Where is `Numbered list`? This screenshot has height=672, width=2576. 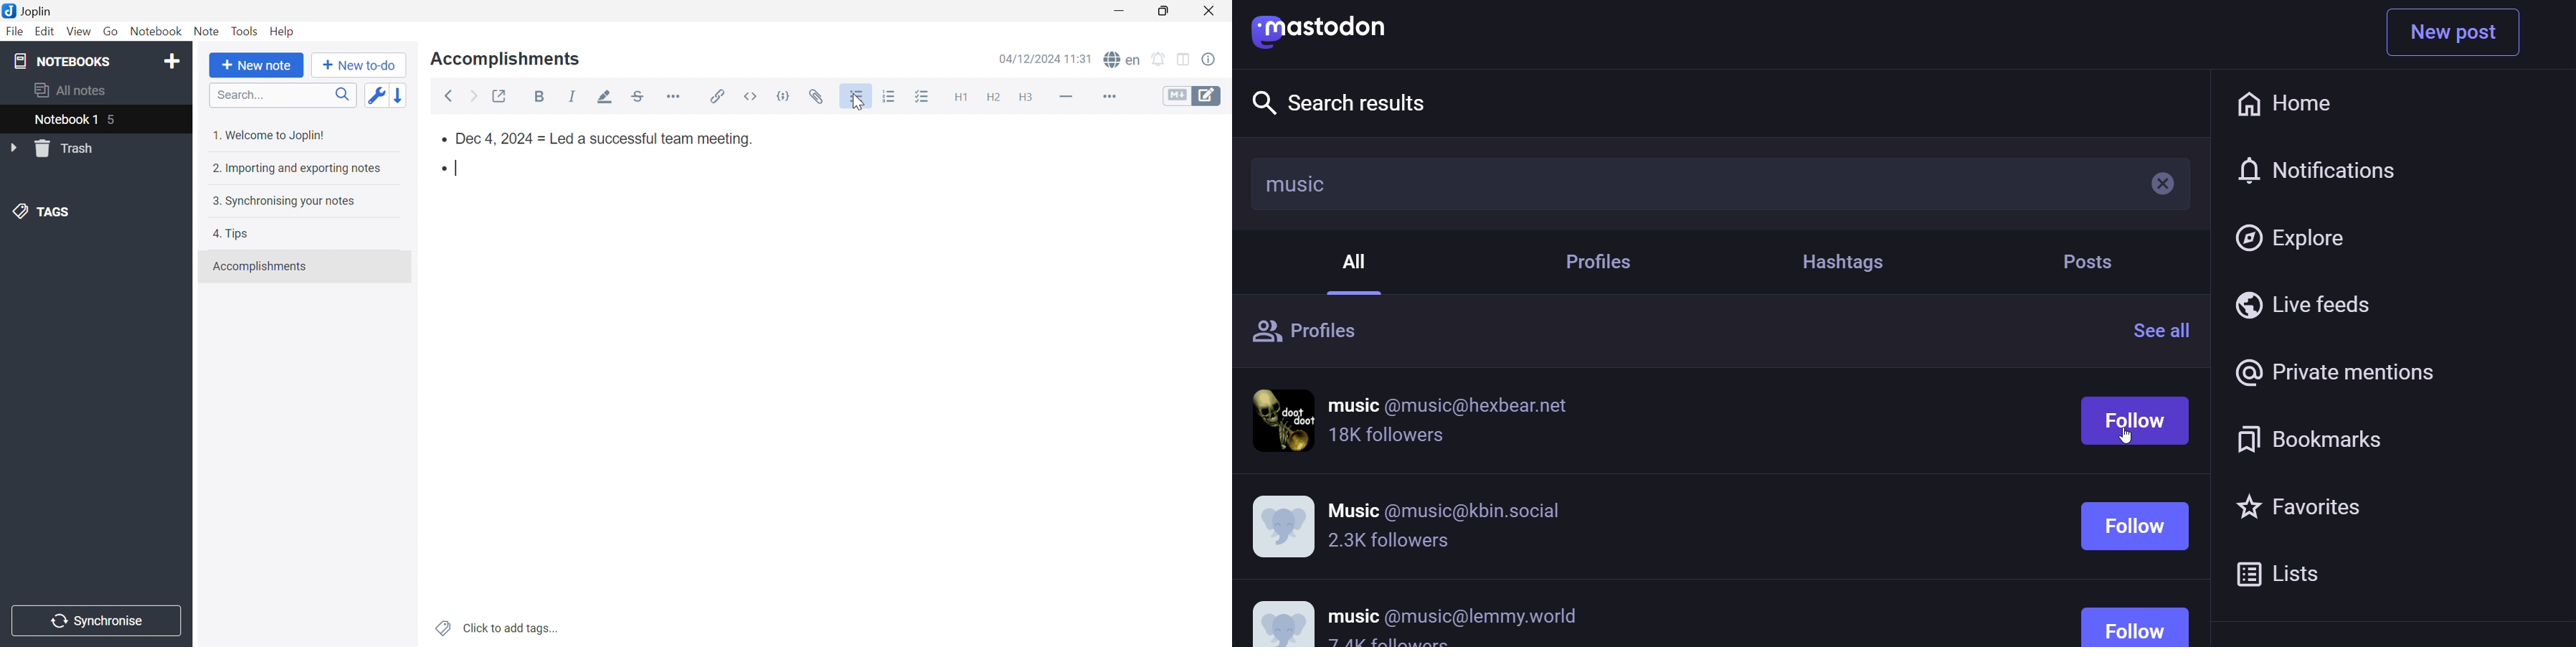
Numbered list is located at coordinates (888, 96).